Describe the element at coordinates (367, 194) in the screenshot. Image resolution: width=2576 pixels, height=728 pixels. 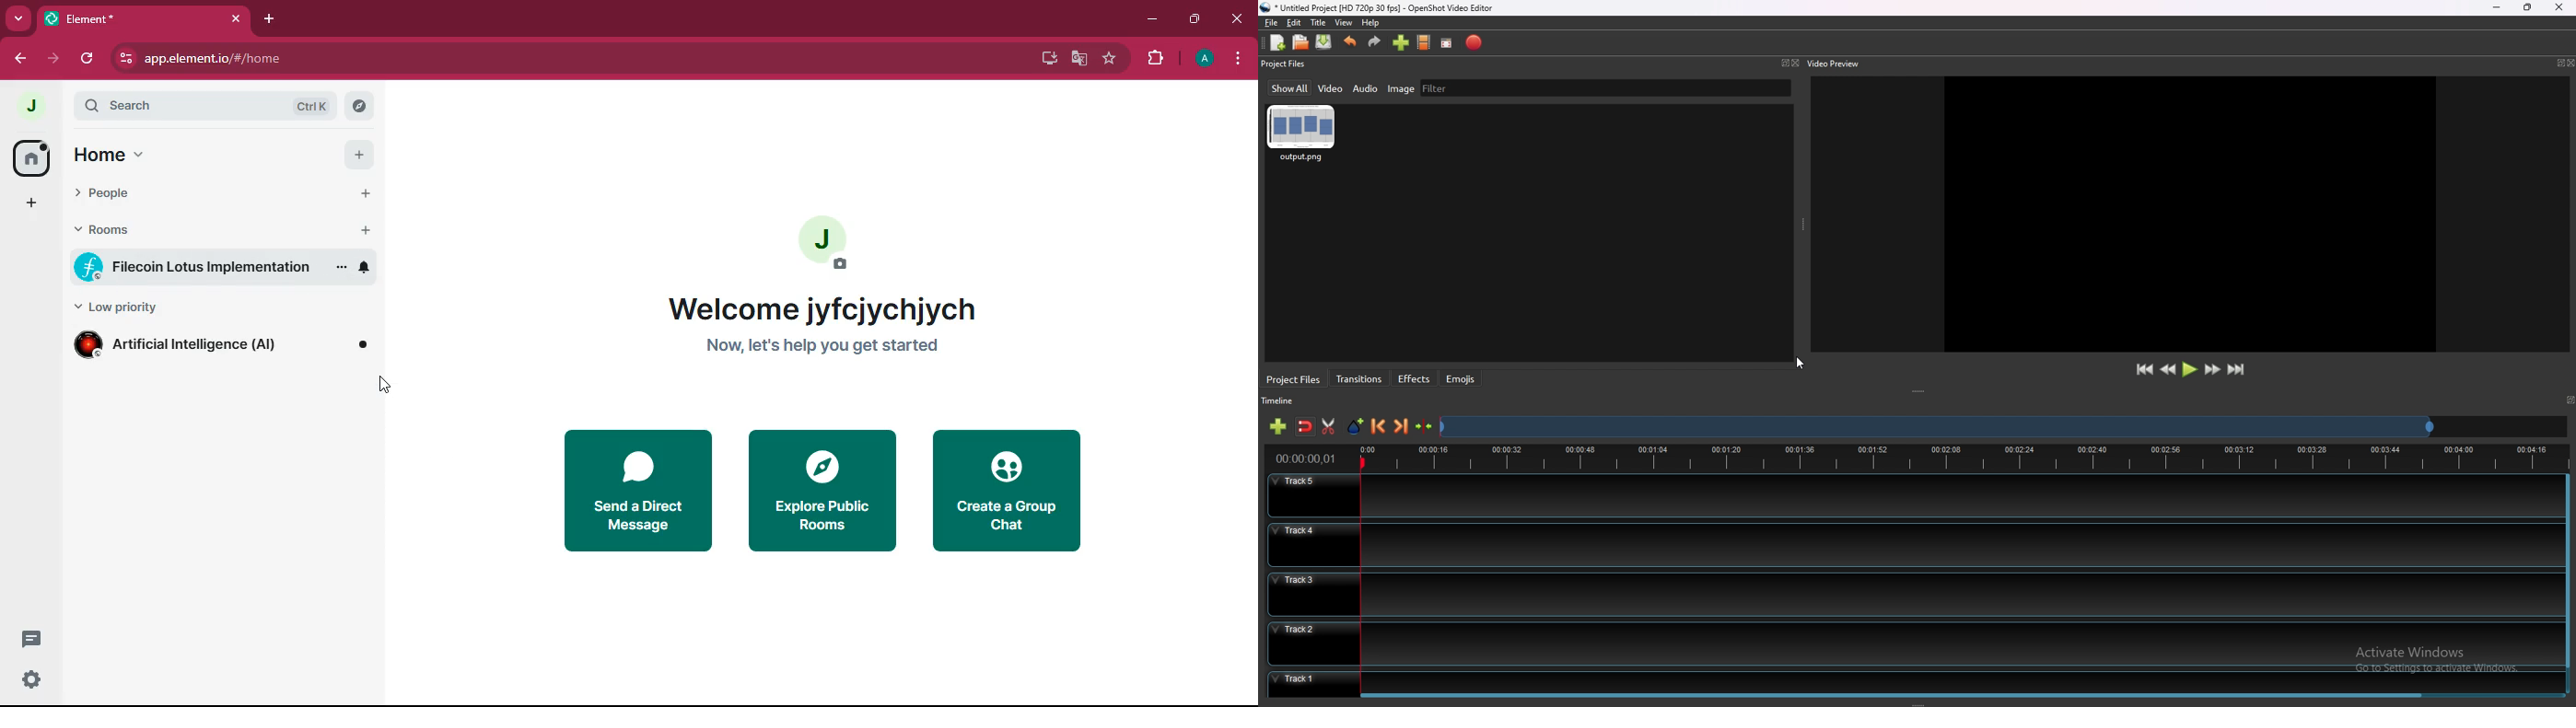
I see `add people` at that location.